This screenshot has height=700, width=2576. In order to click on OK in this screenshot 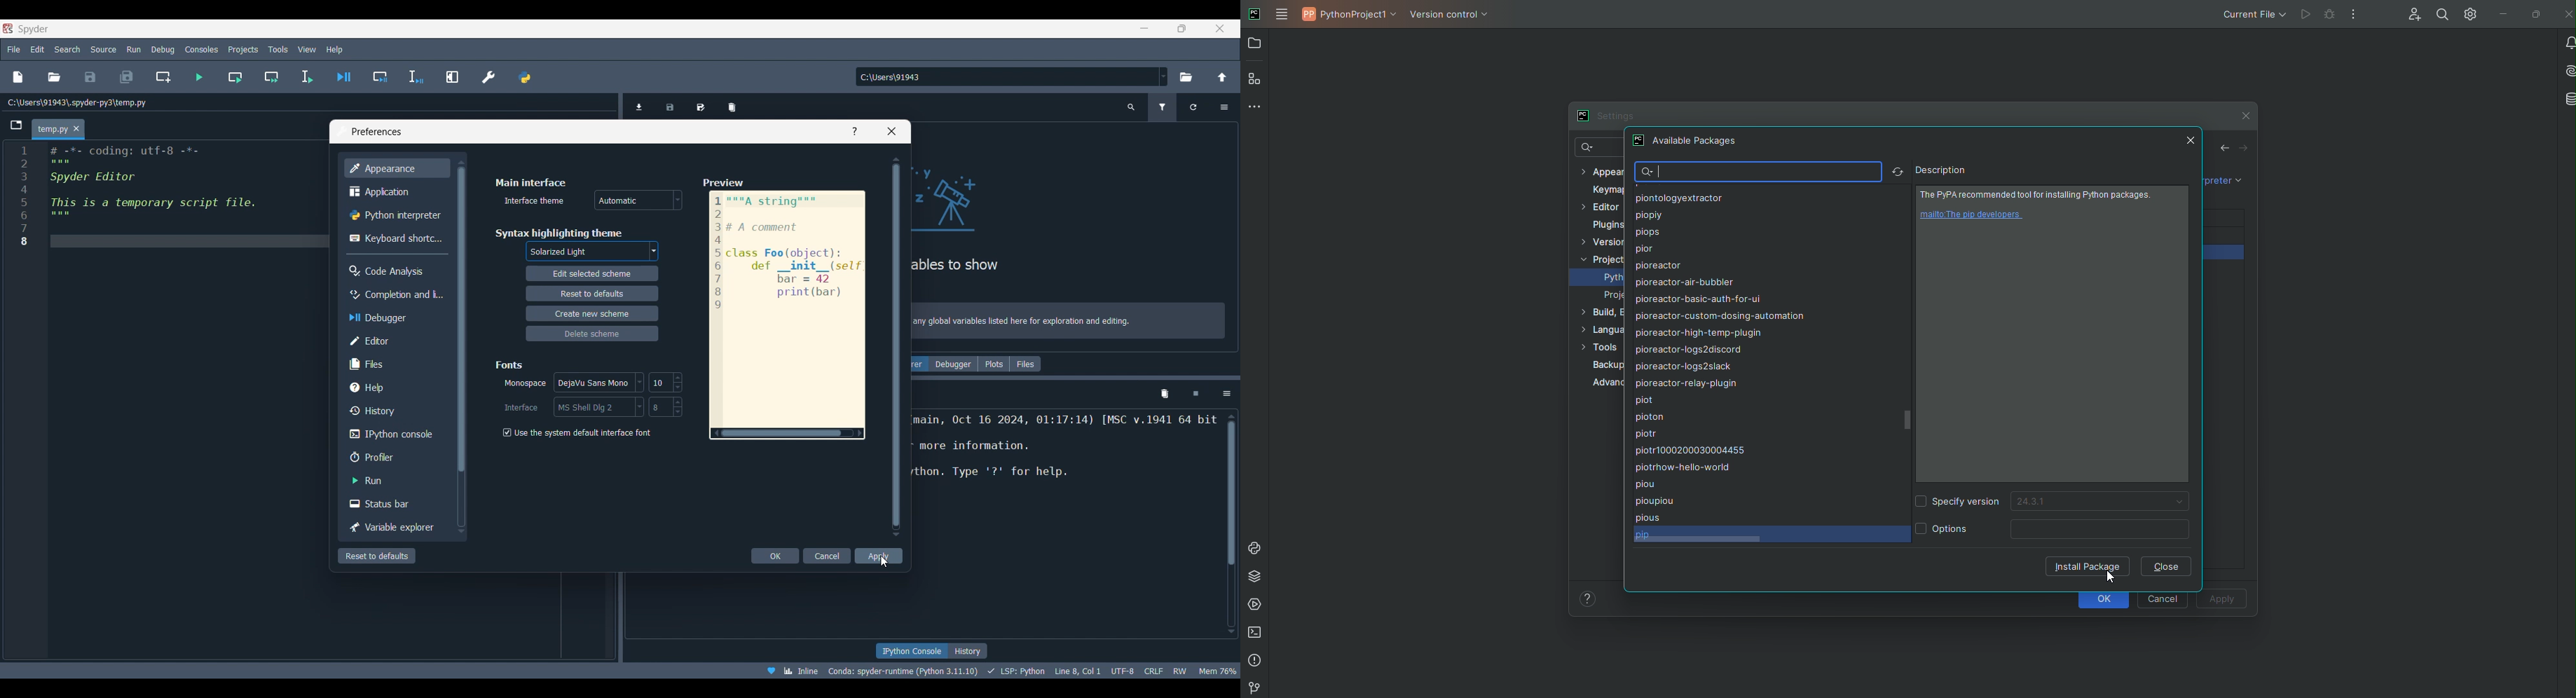, I will do `click(775, 556)`.